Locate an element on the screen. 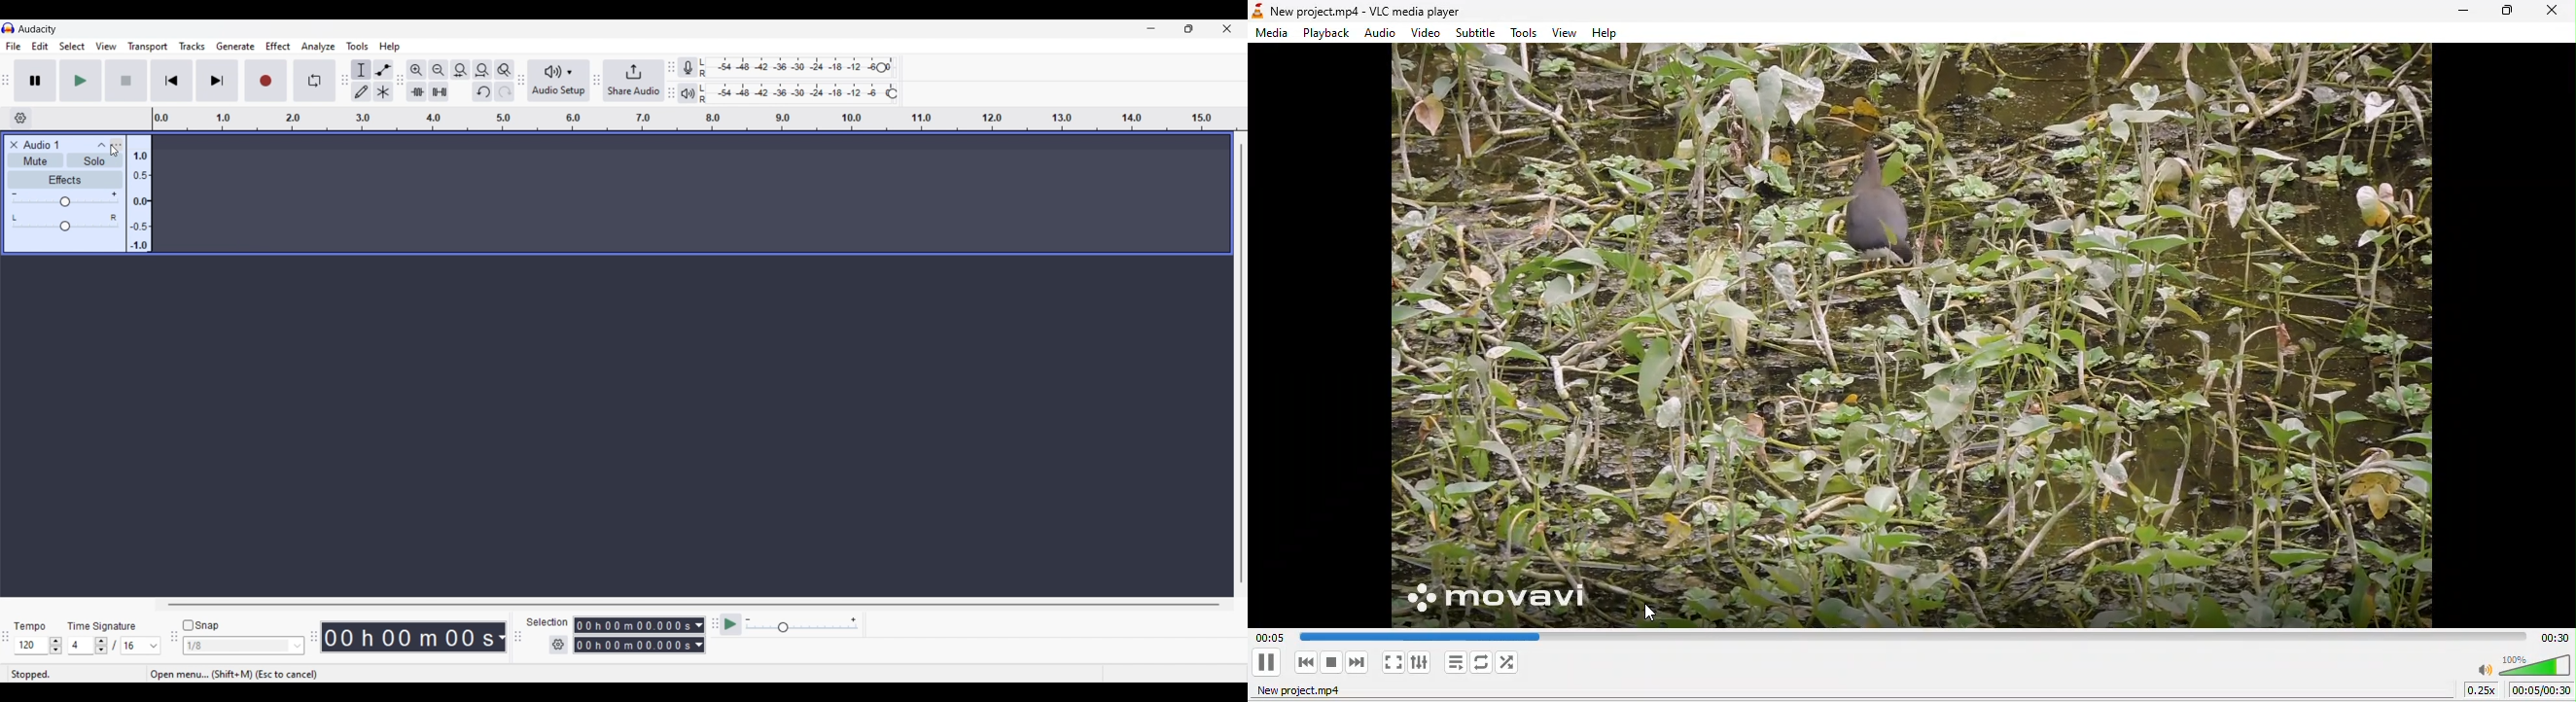 The height and width of the screenshot is (728, 2576). Zoom toggle is located at coordinates (504, 70).